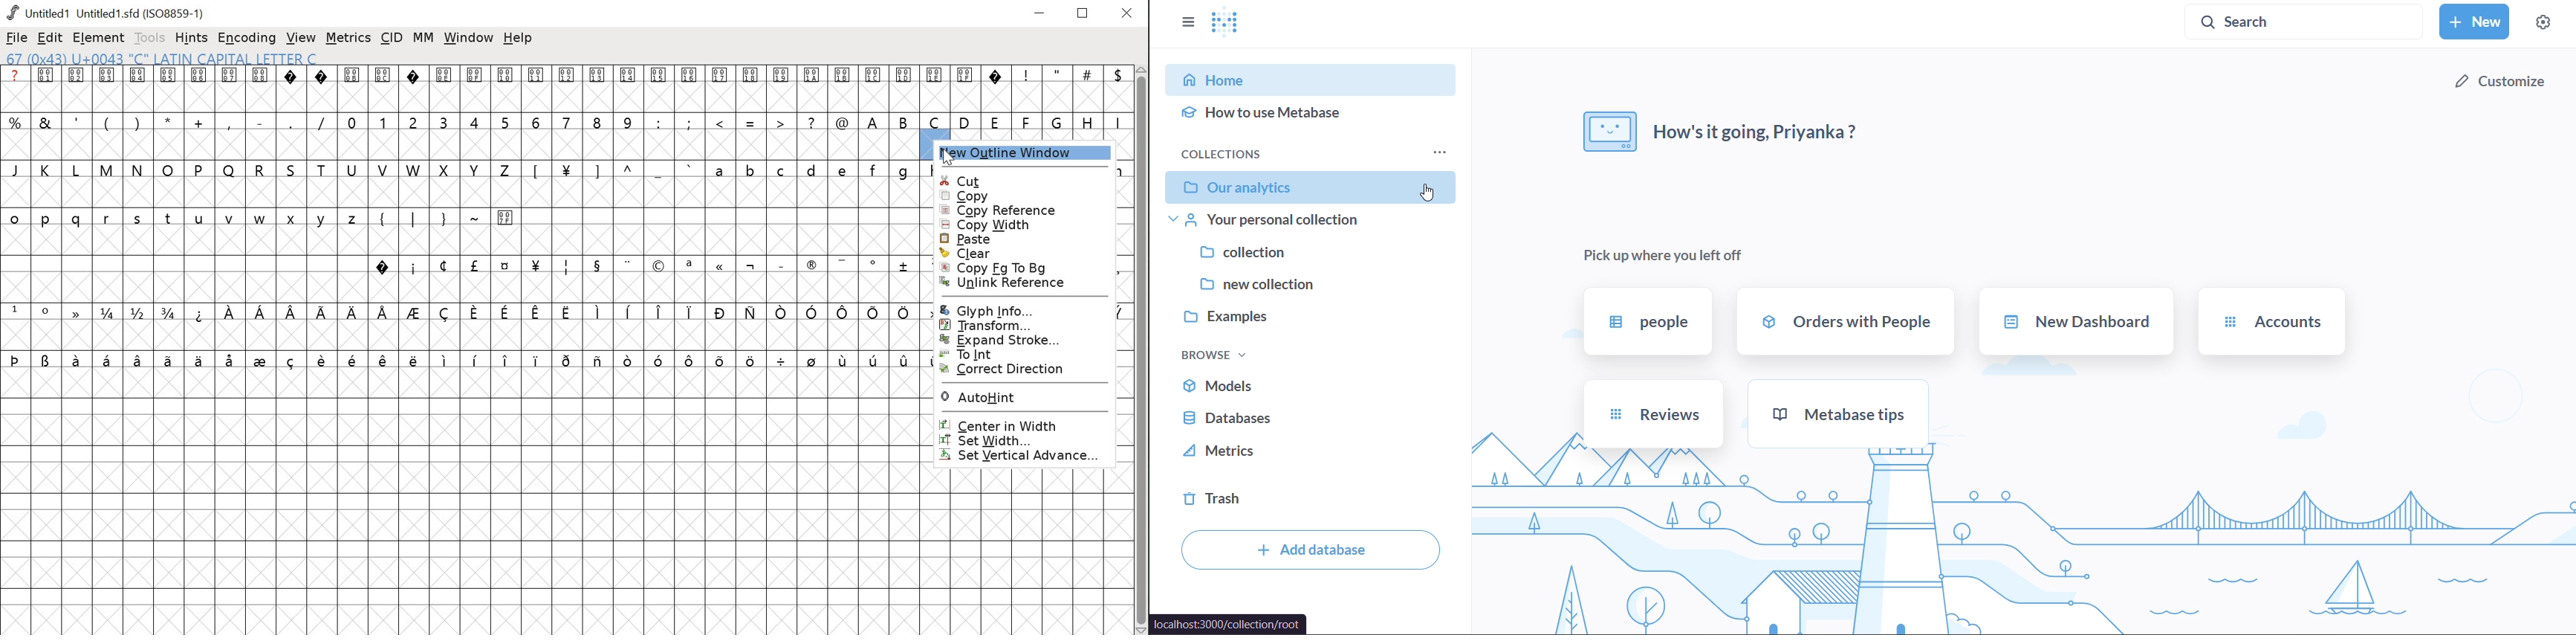  Describe the element at coordinates (98, 38) in the screenshot. I see `element` at that location.